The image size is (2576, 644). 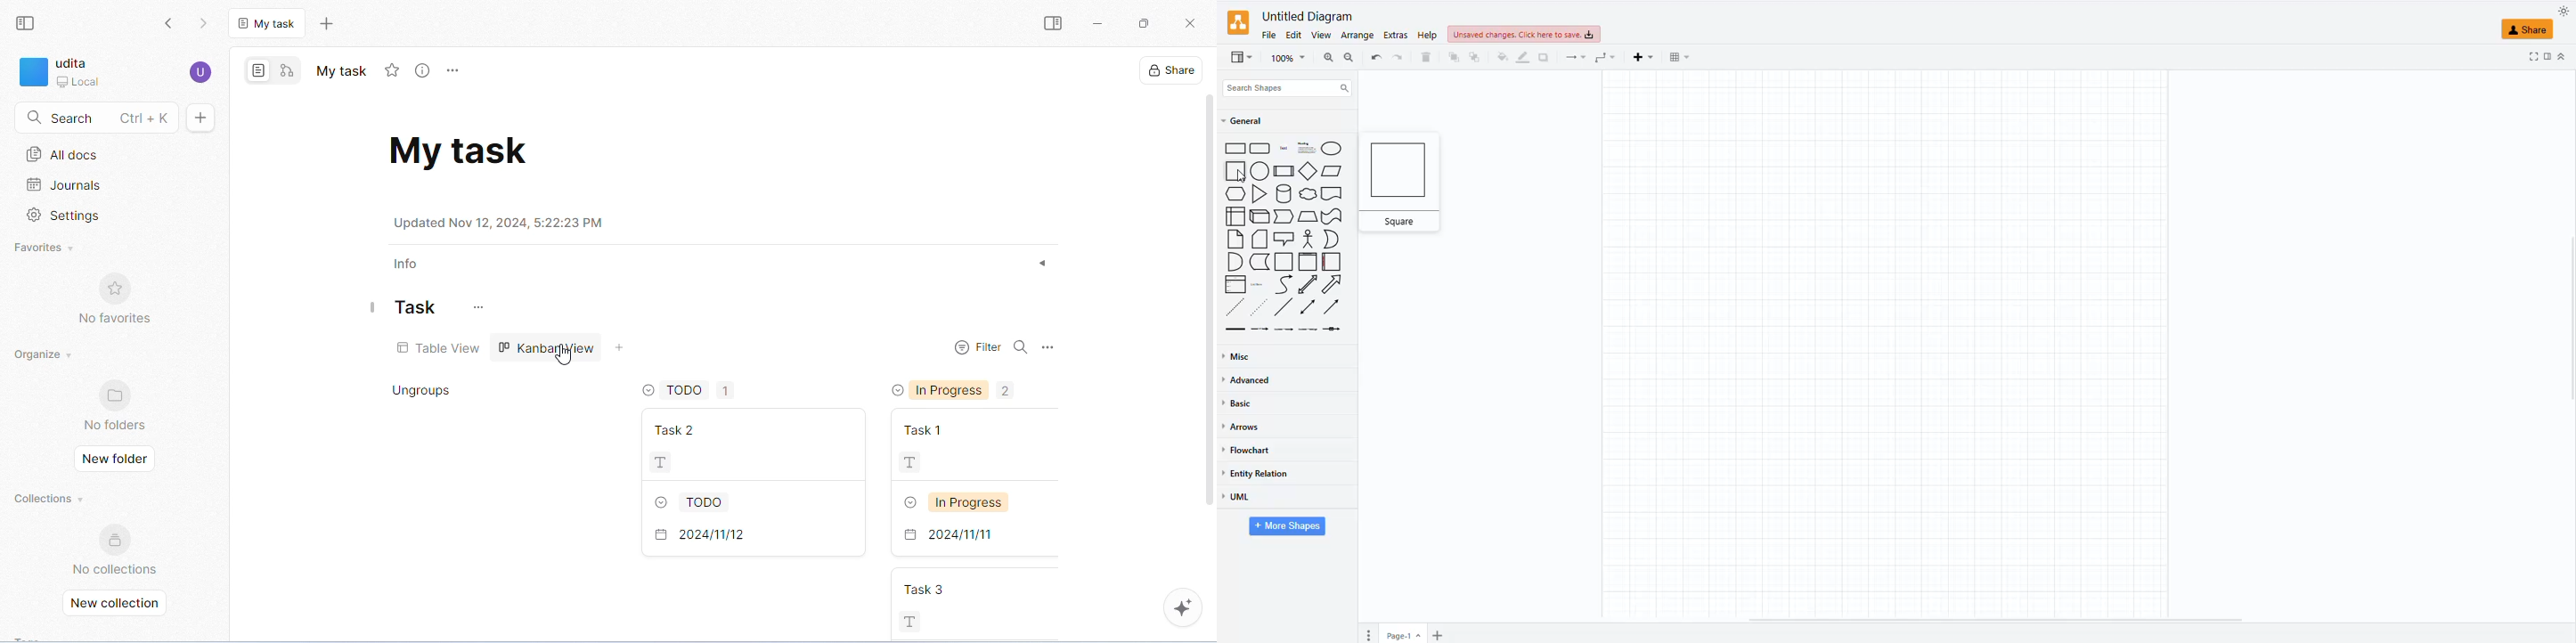 I want to click on flowchart, so click(x=1248, y=450).